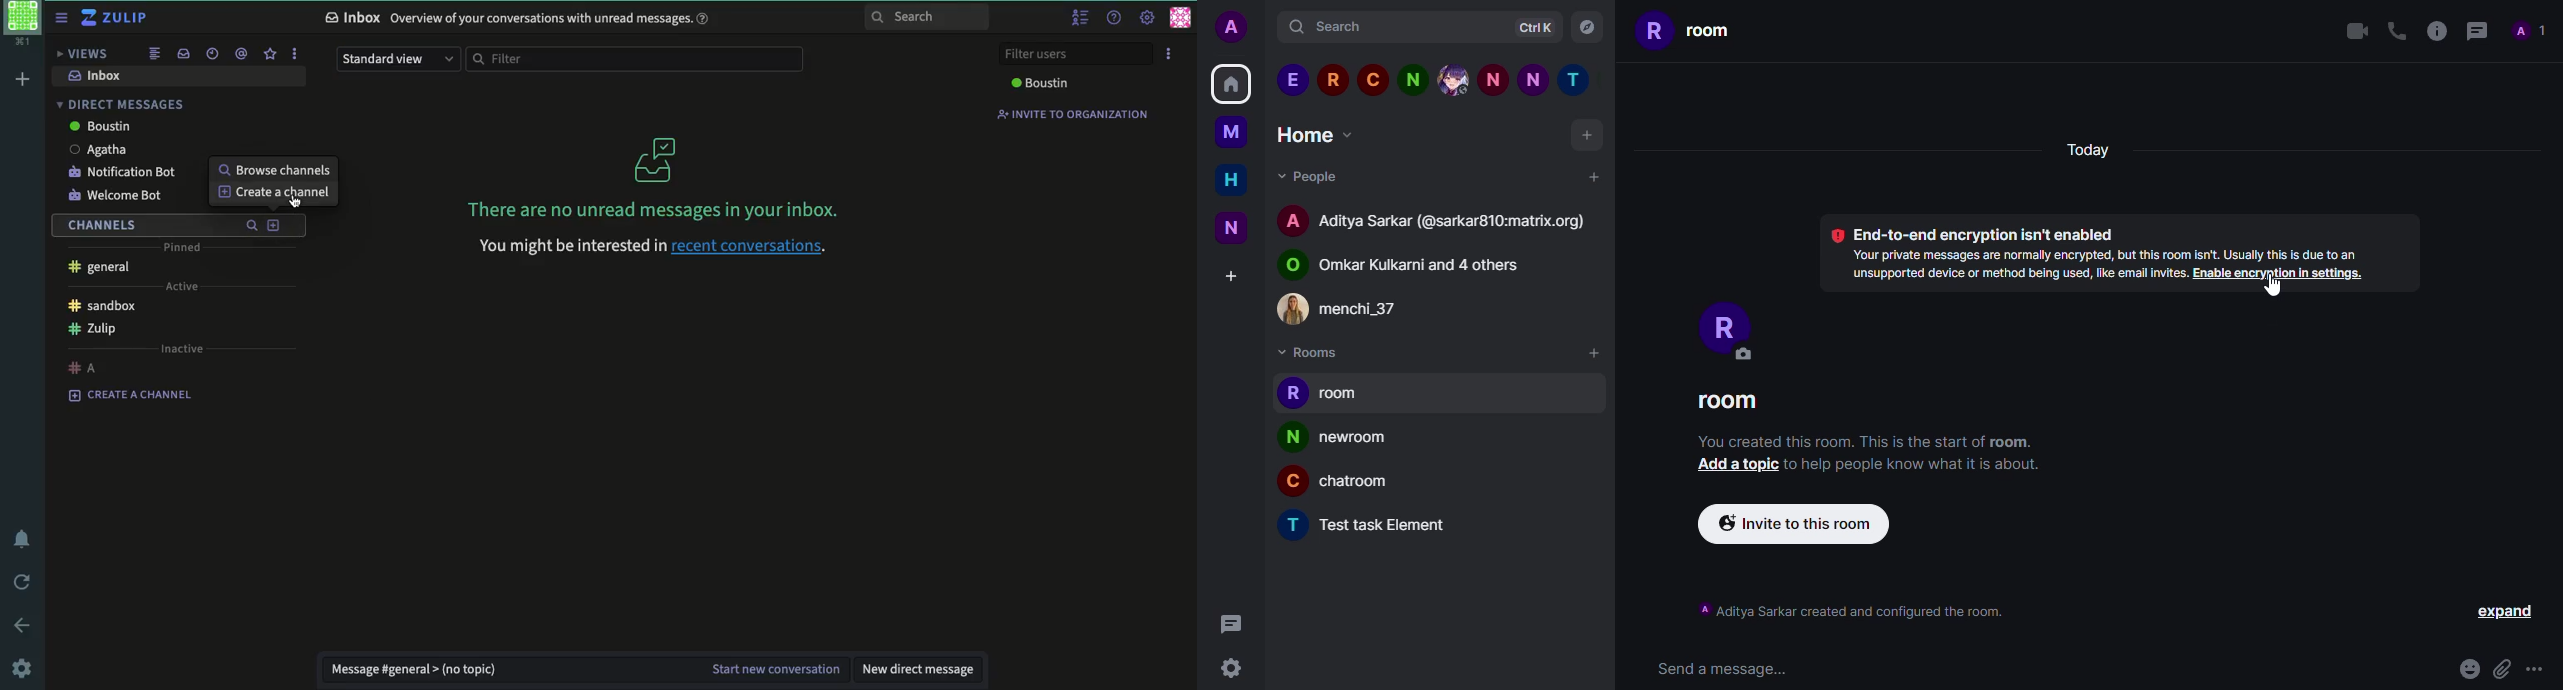  I want to click on , so click(1491, 78).